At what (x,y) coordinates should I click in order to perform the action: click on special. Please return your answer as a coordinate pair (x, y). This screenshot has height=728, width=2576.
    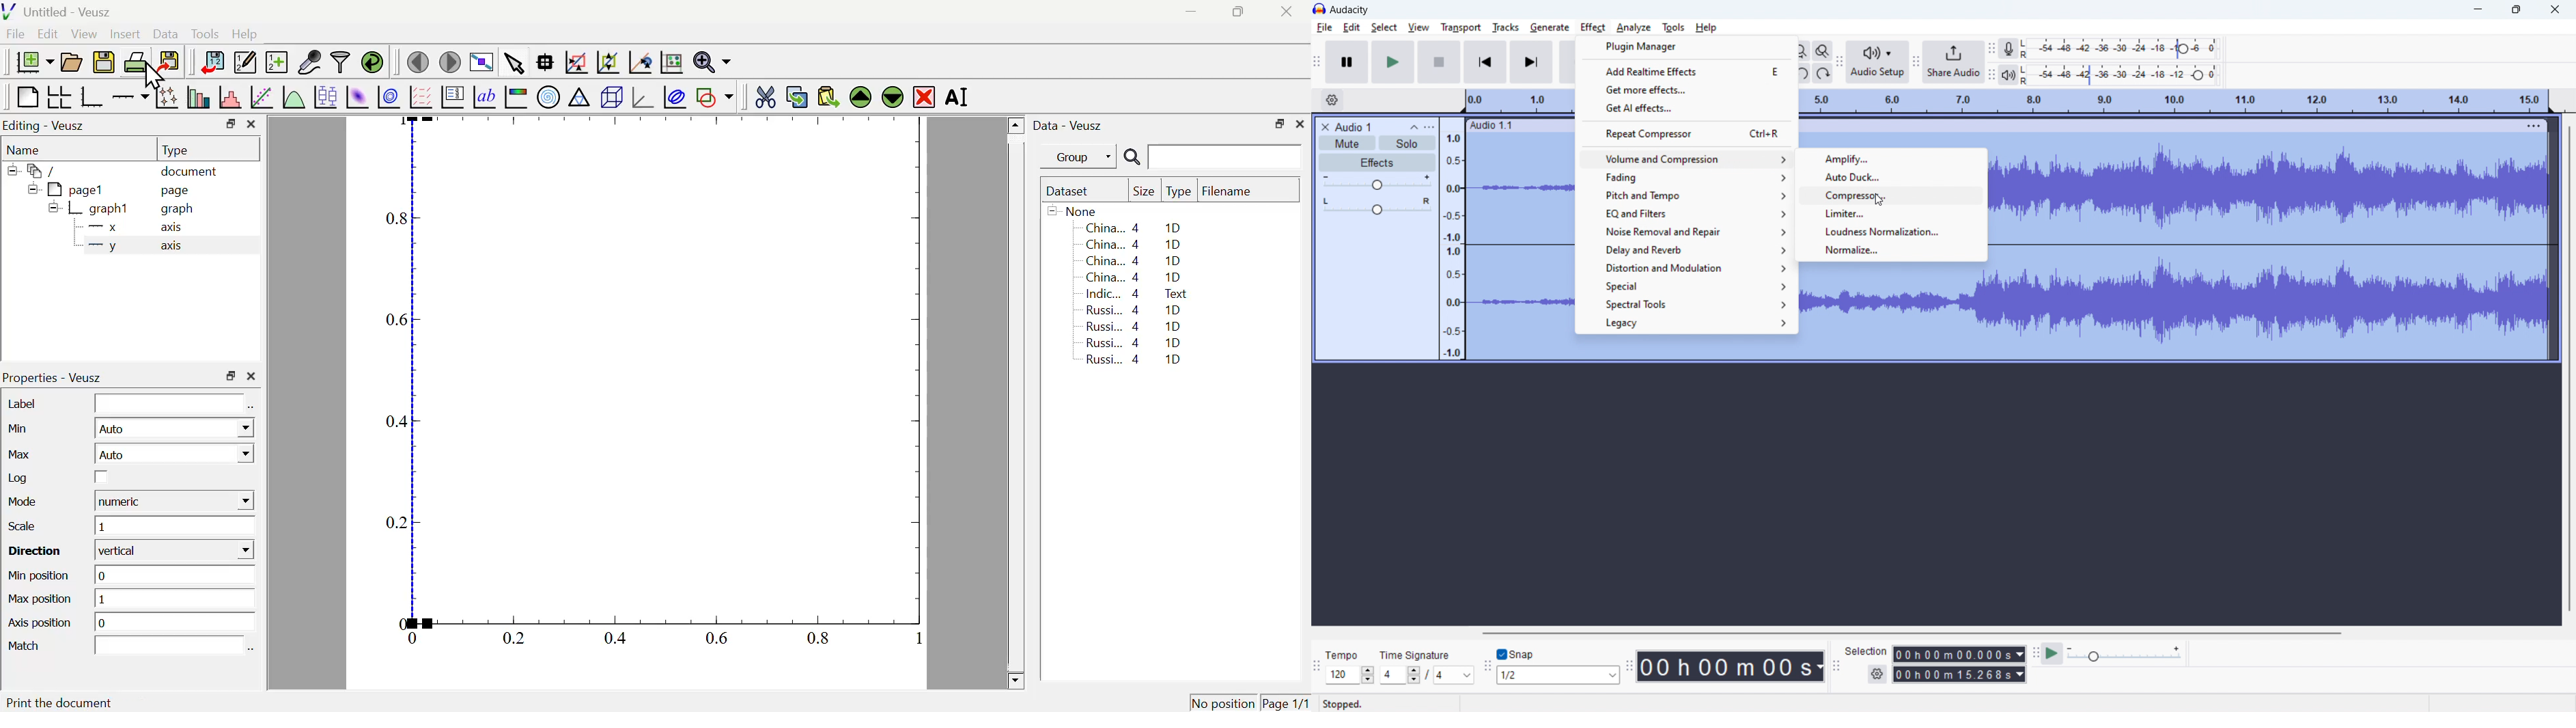
    Looking at the image, I should click on (1685, 285).